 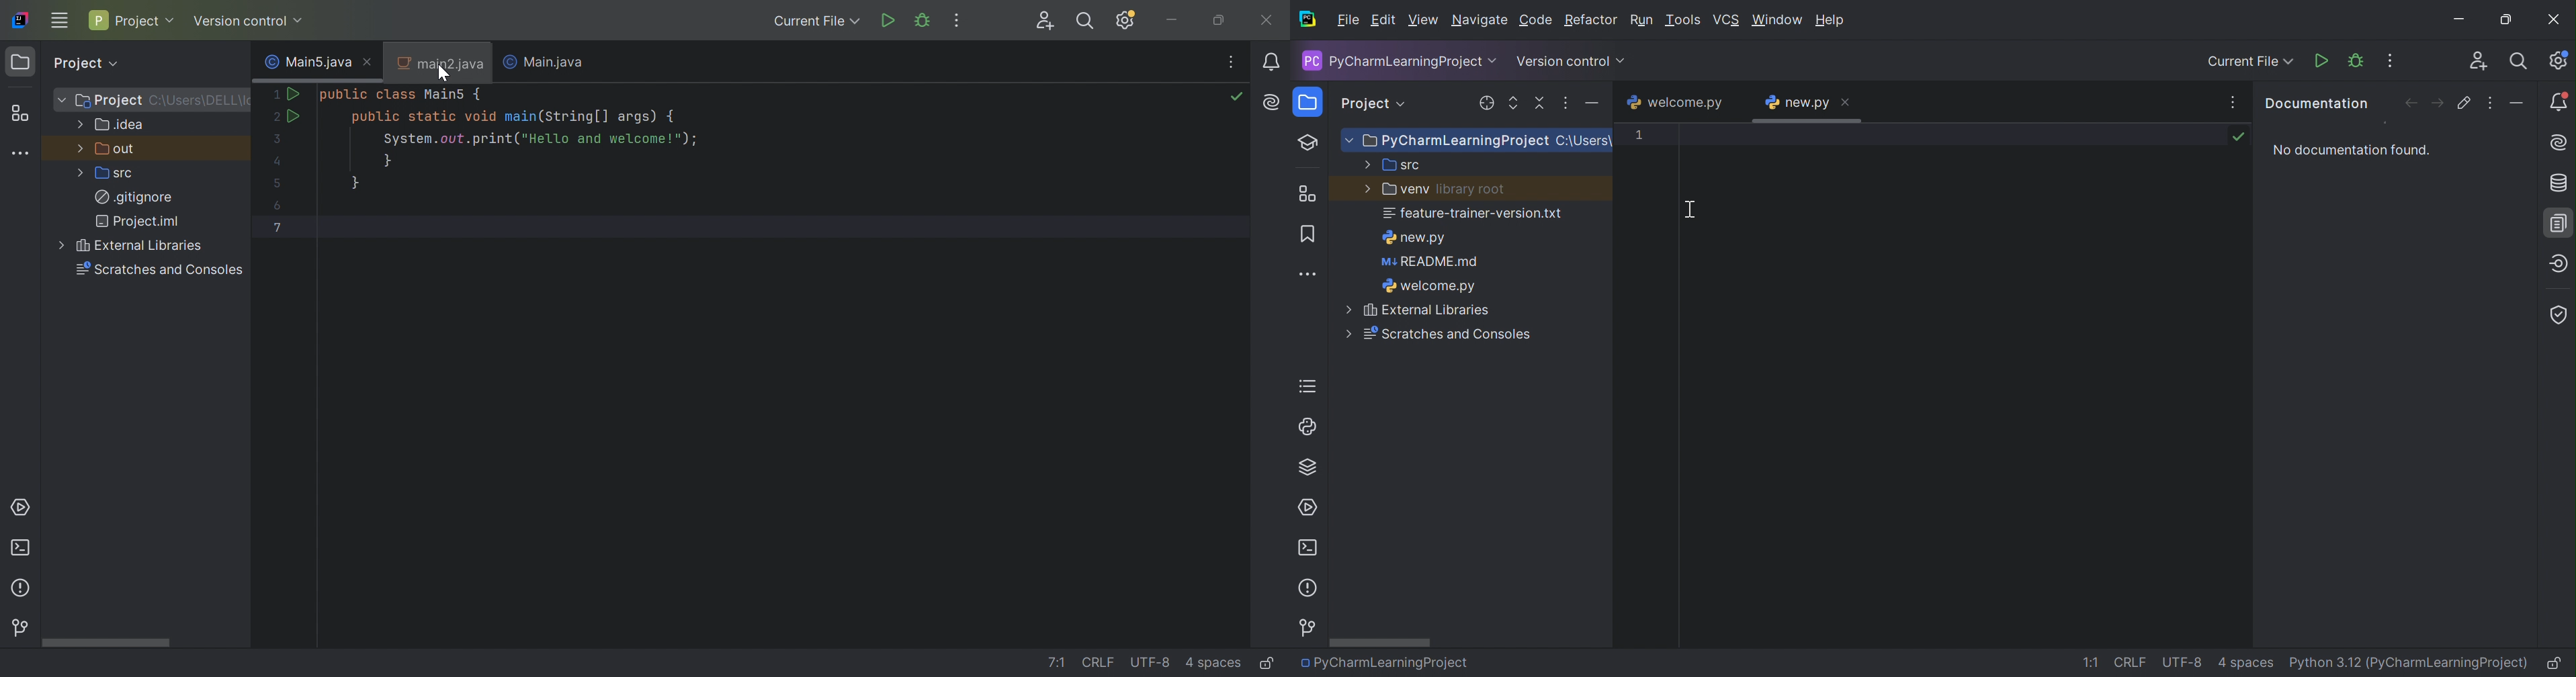 I want to click on out, so click(x=118, y=150).